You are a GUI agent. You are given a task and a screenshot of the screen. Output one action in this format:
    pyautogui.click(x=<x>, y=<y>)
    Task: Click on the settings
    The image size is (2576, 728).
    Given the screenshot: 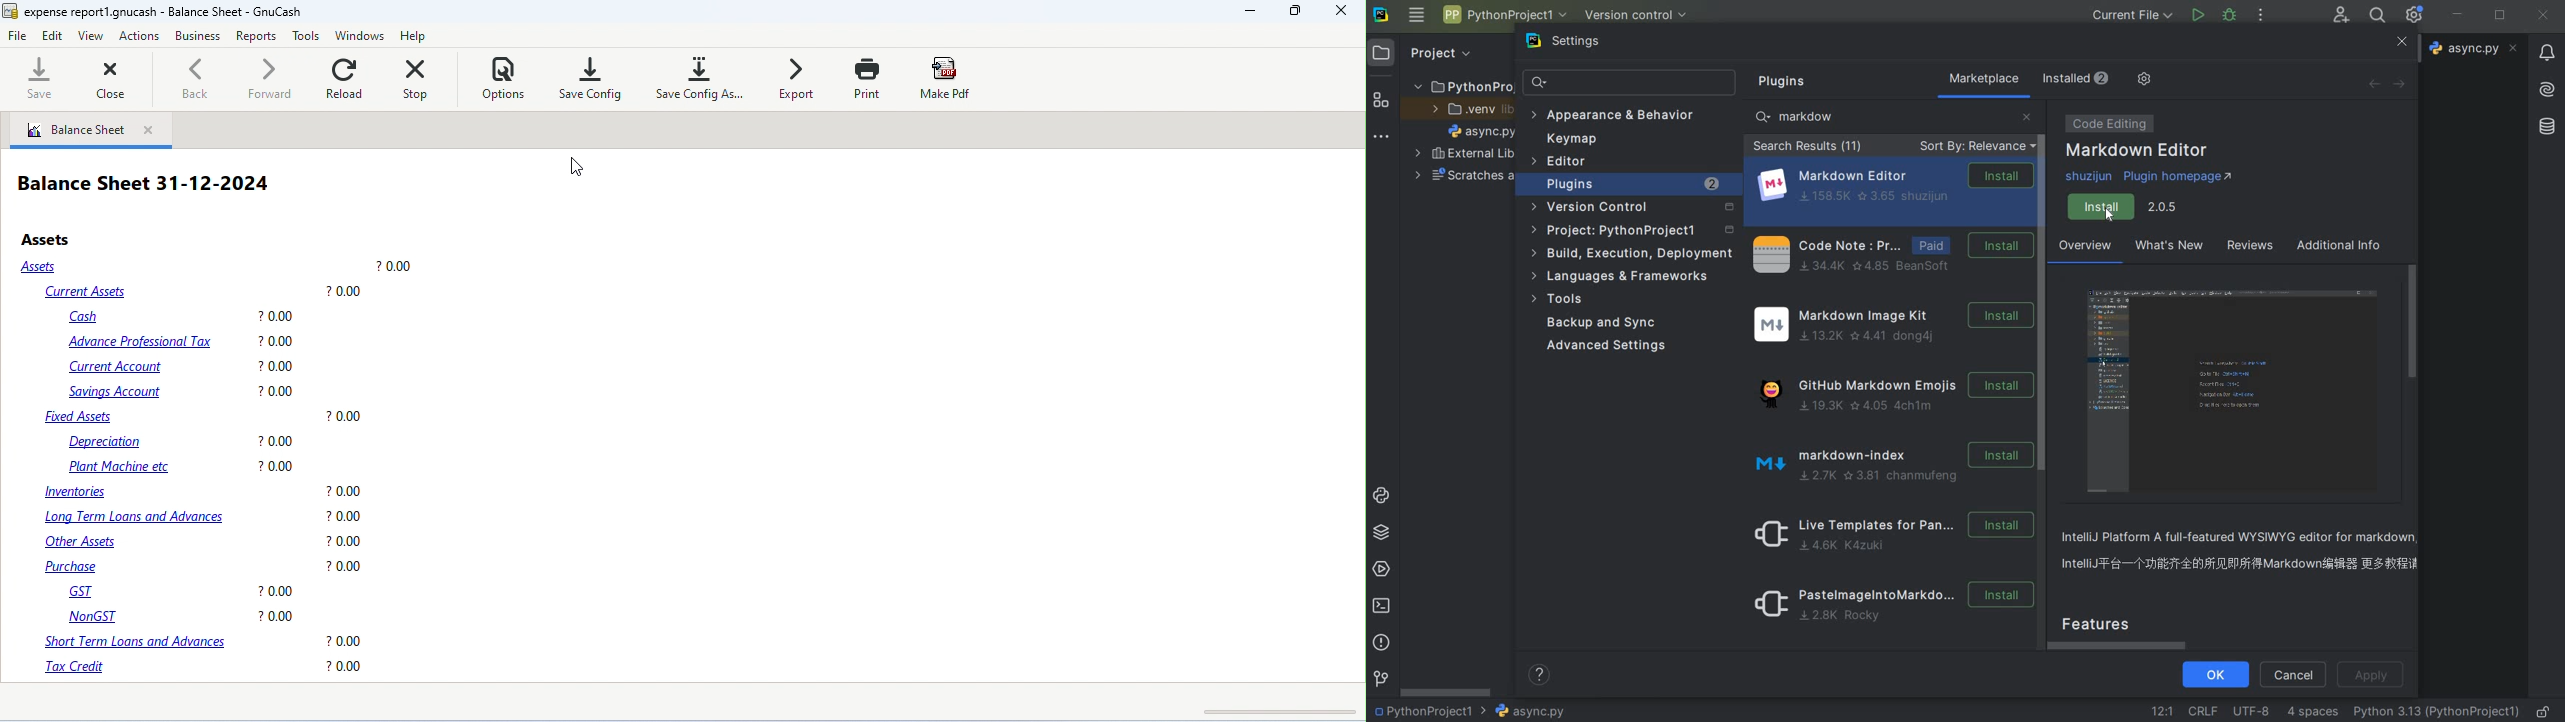 What is the action you would take?
    pyautogui.click(x=1577, y=44)
    